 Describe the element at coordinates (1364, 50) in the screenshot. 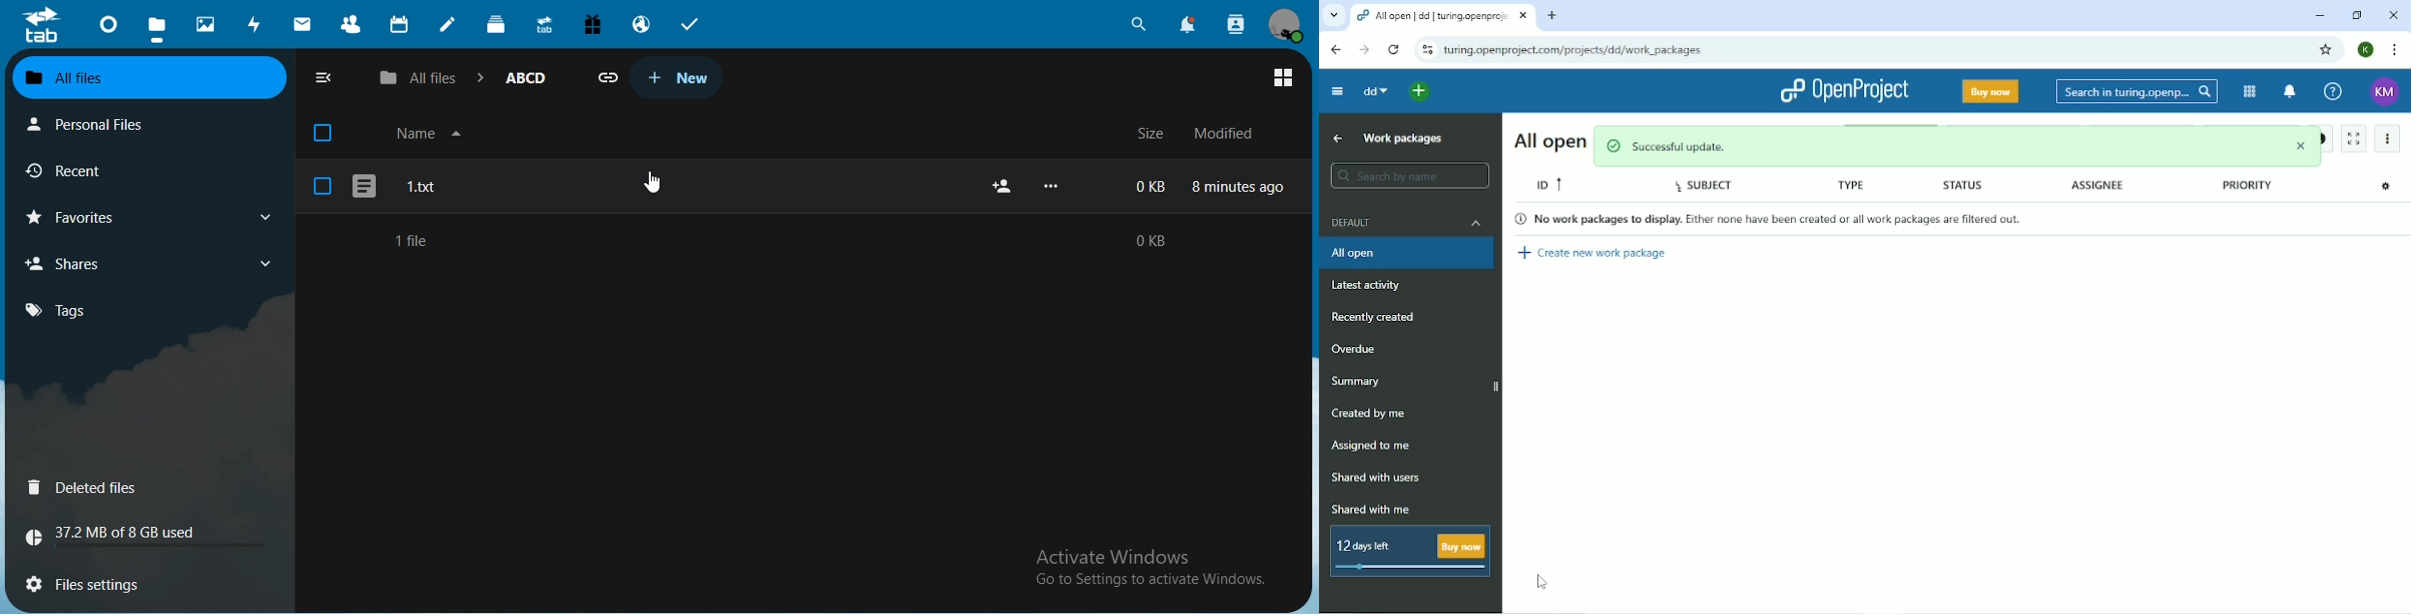

I see `Forward` at that location.